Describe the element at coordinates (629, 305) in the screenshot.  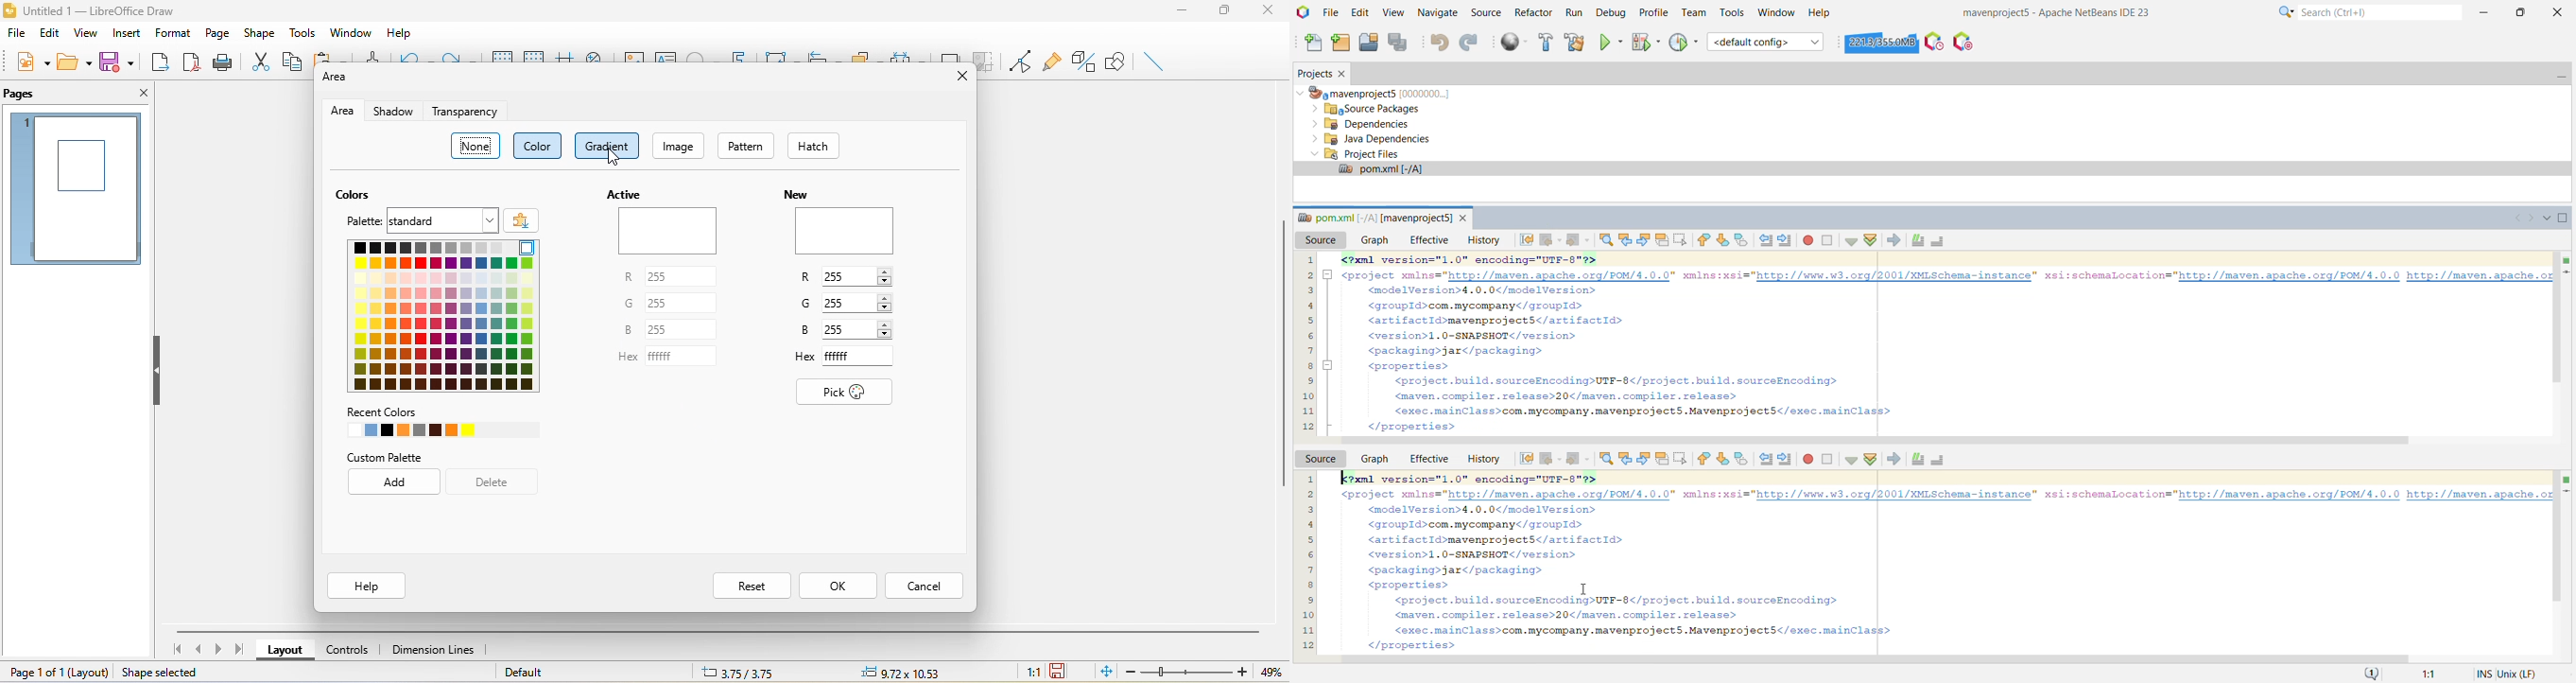
I see `g` at that location.